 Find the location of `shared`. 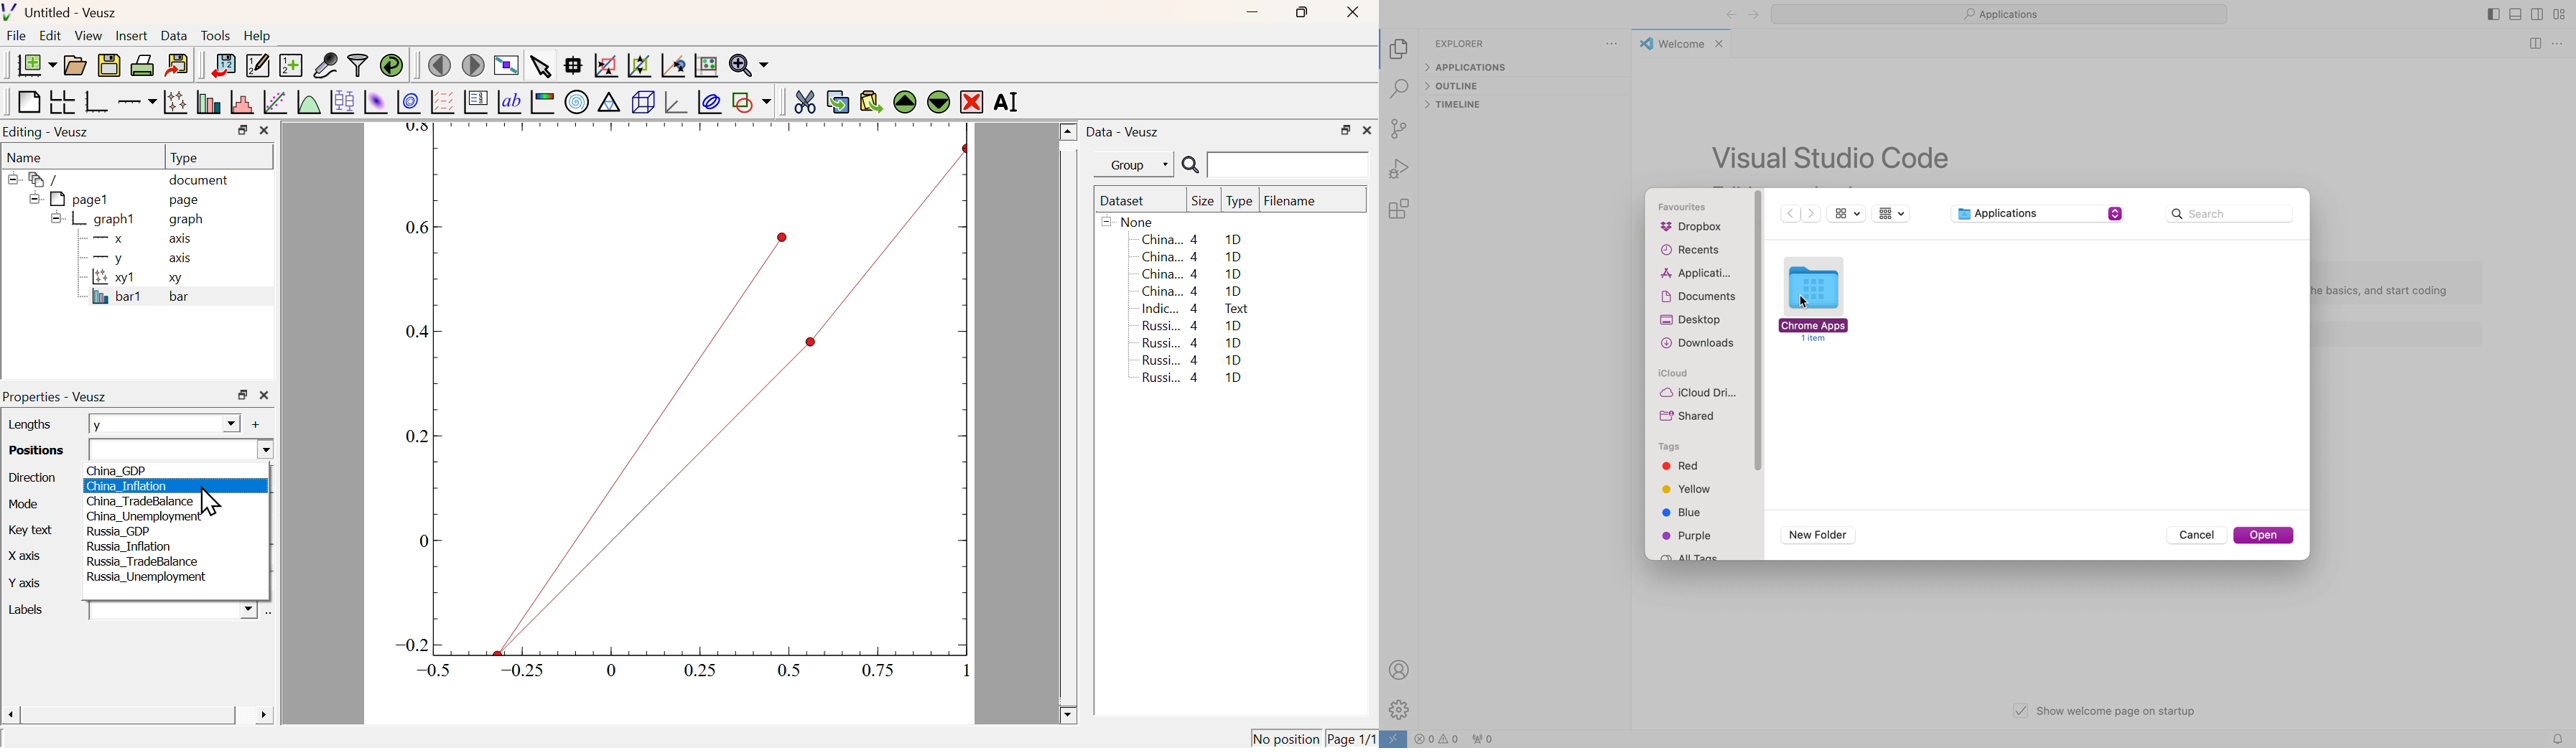

shared is located at coordinates (1692, 415).